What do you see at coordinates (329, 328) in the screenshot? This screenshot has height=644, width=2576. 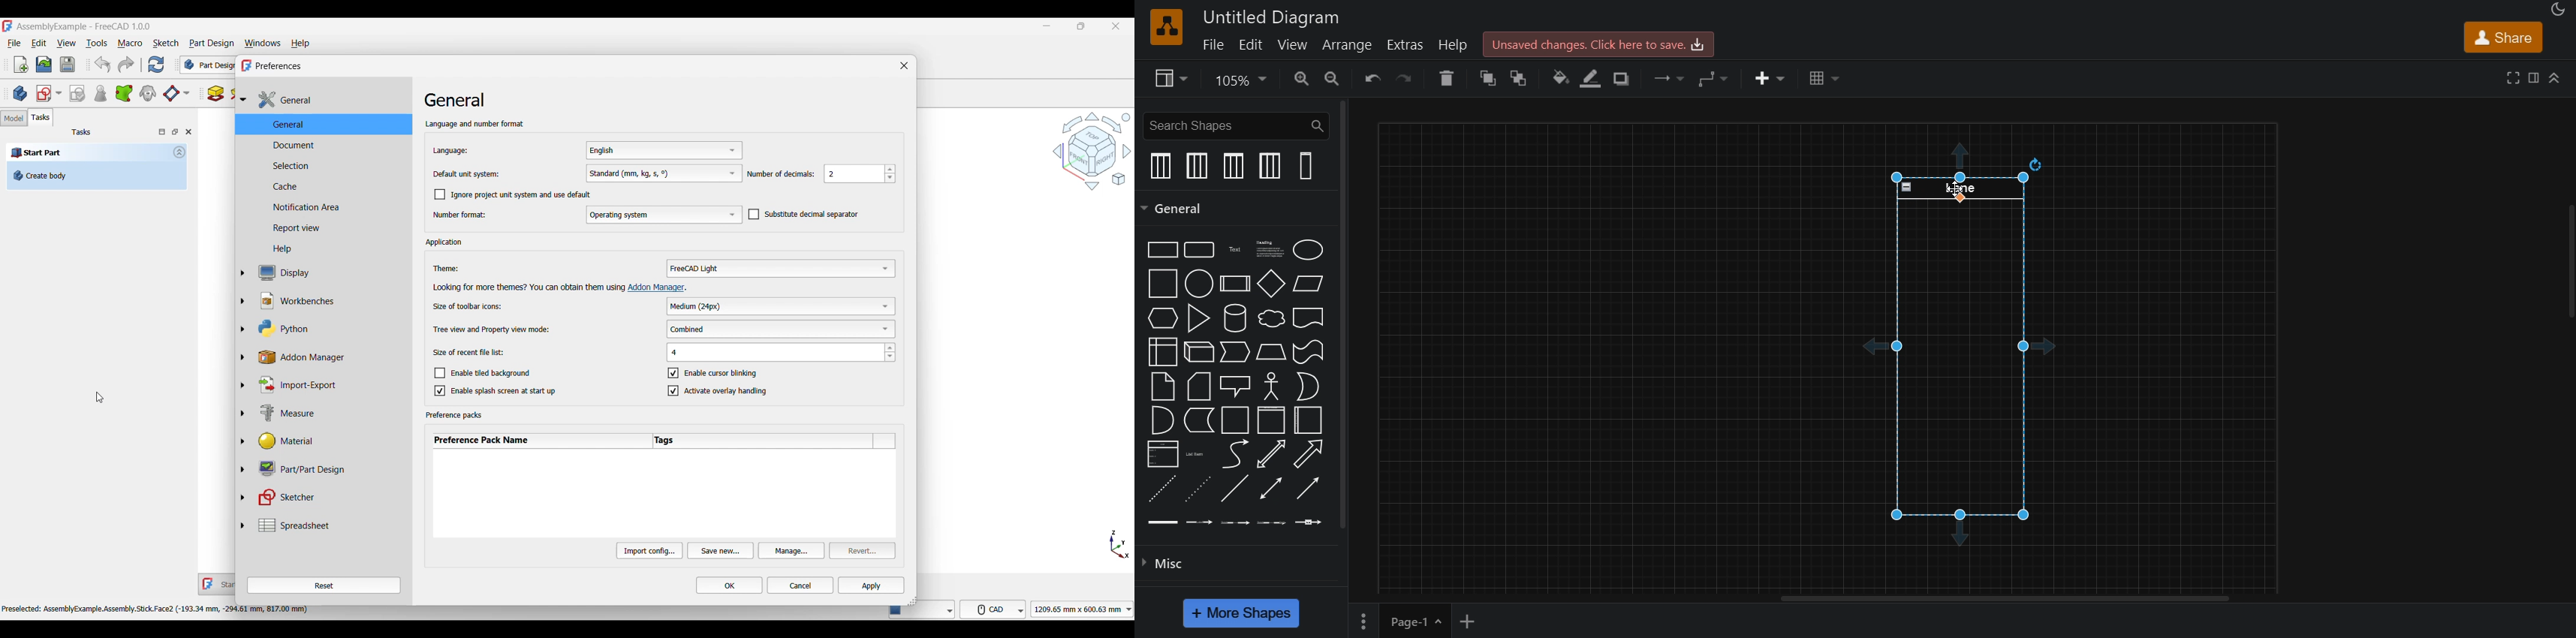 I see `Python` at bounding box center [329, 328].